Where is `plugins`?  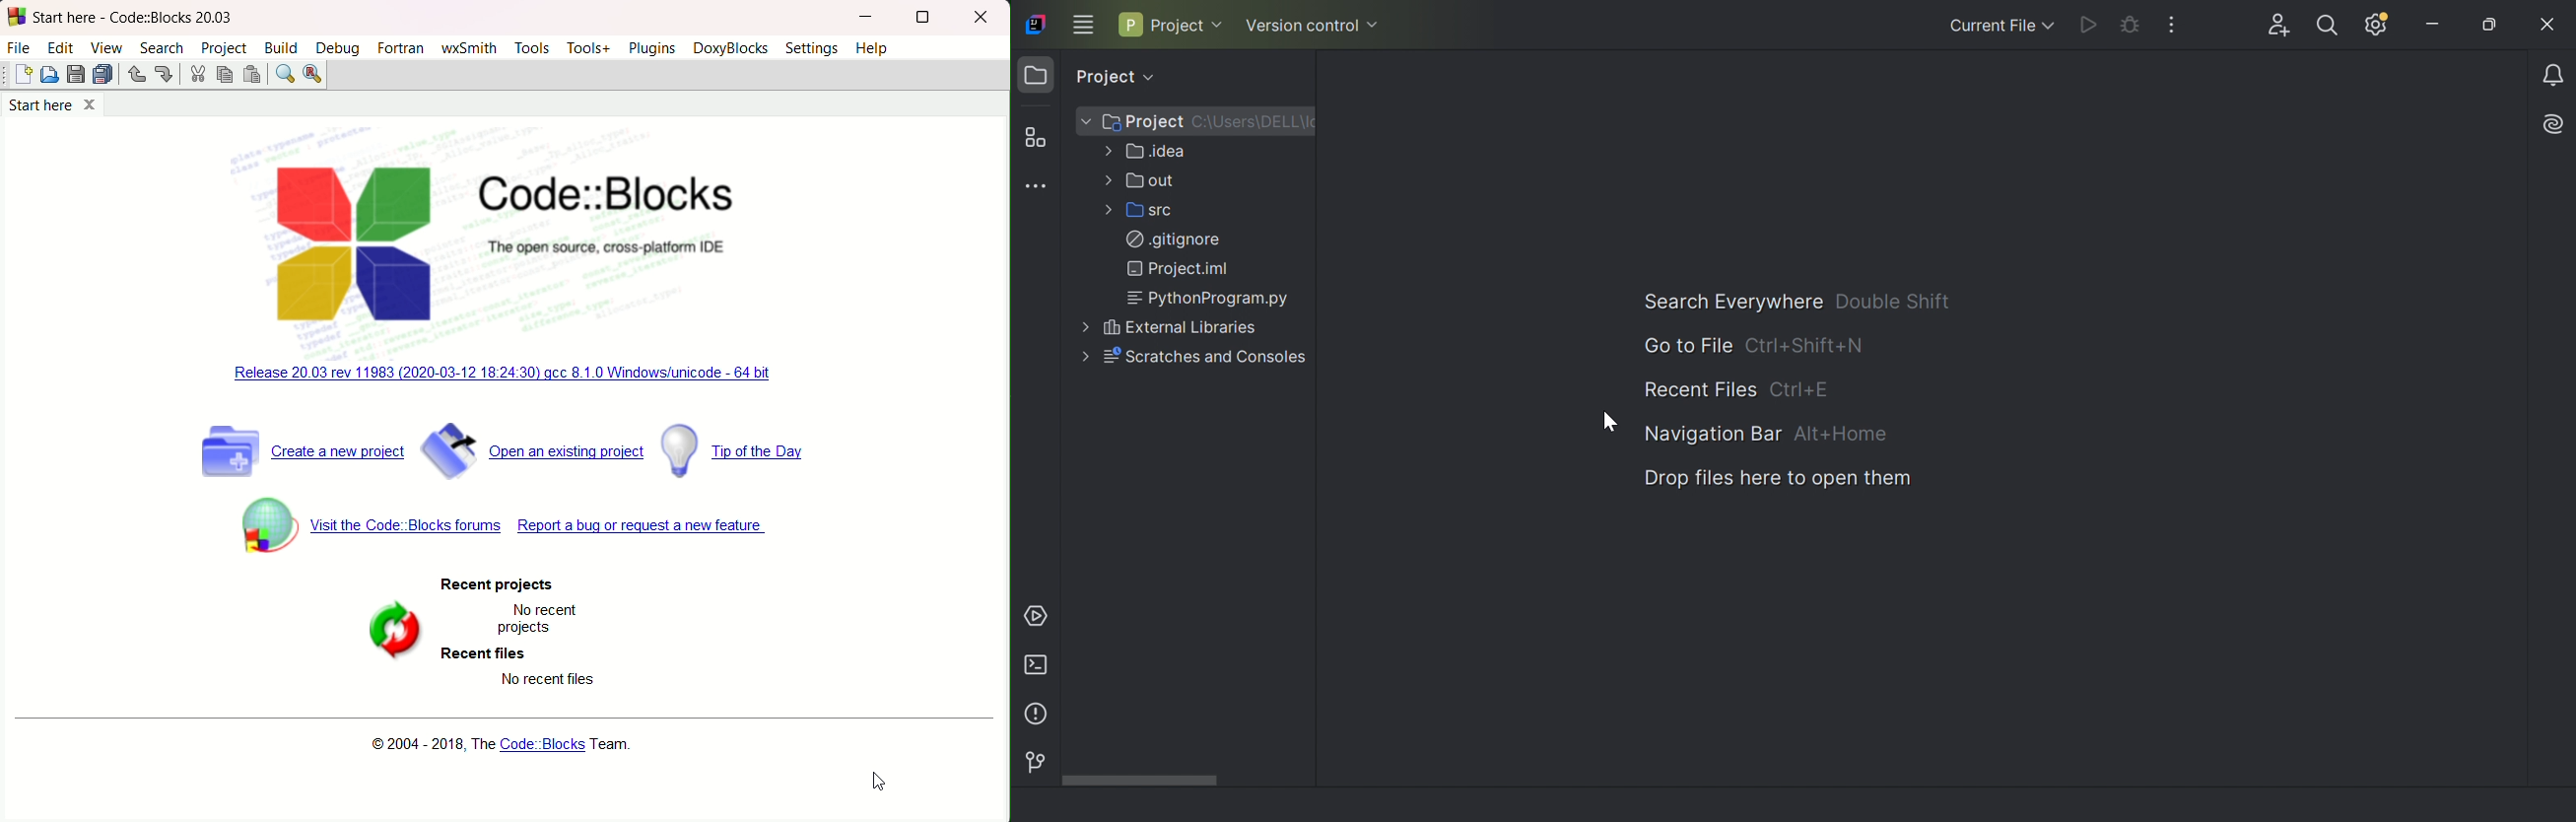
plugins is located at coordinates (651, 49).